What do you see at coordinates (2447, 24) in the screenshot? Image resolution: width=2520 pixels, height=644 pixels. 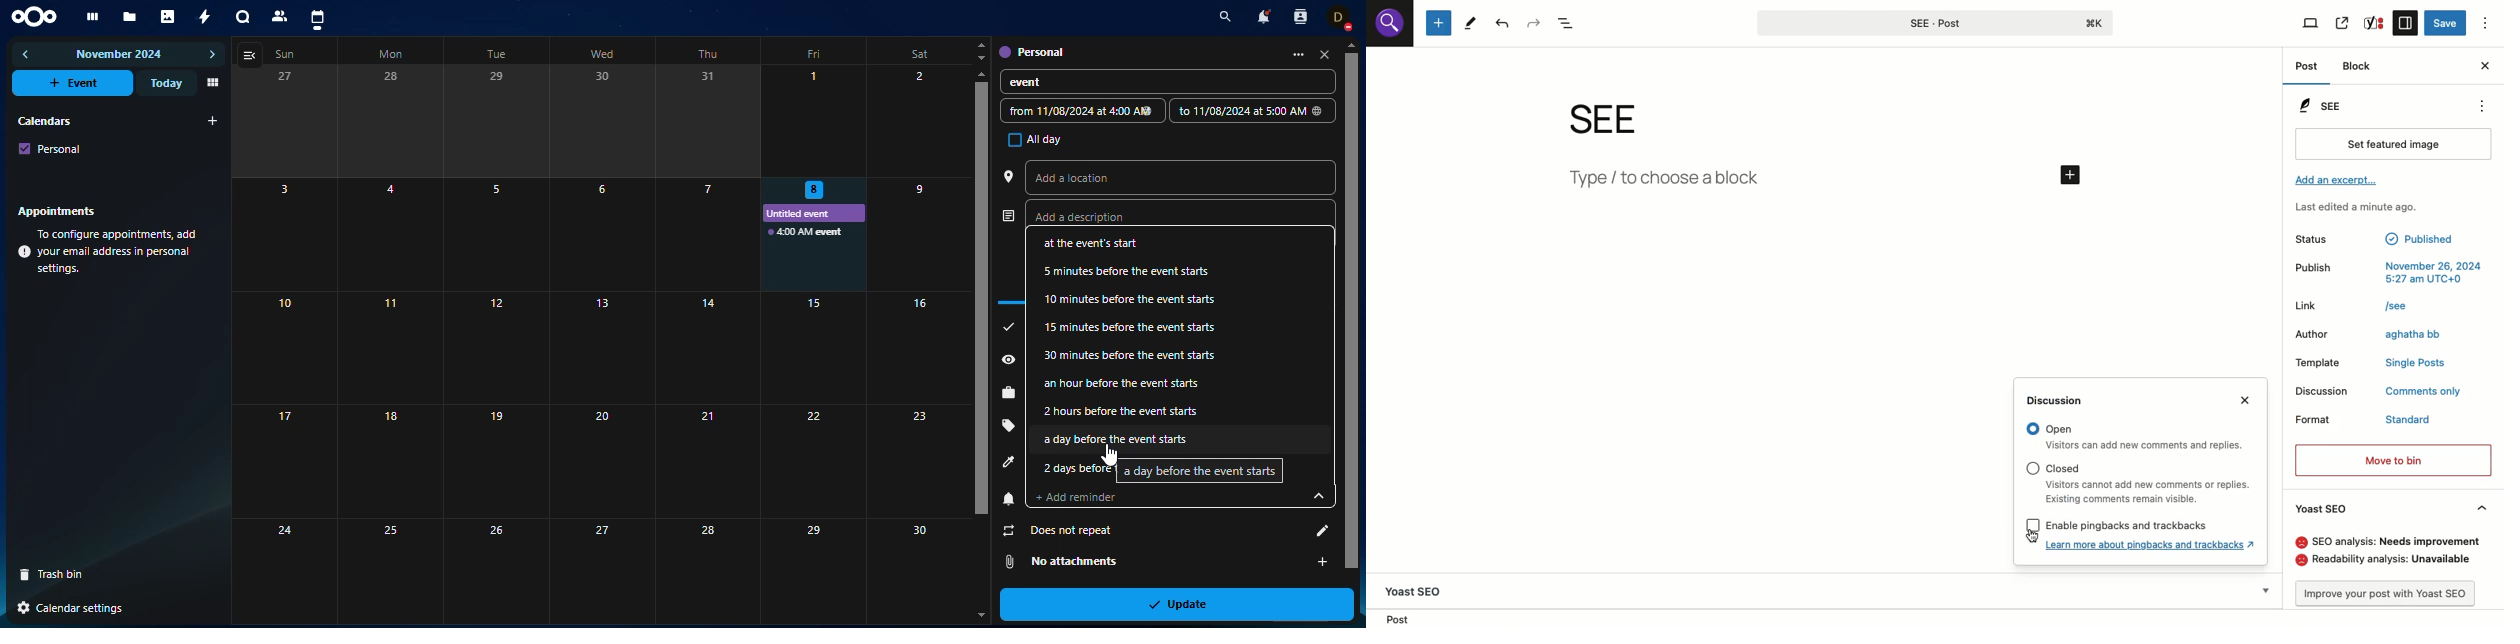 I see `Save` at bounding box center [2447, 24].